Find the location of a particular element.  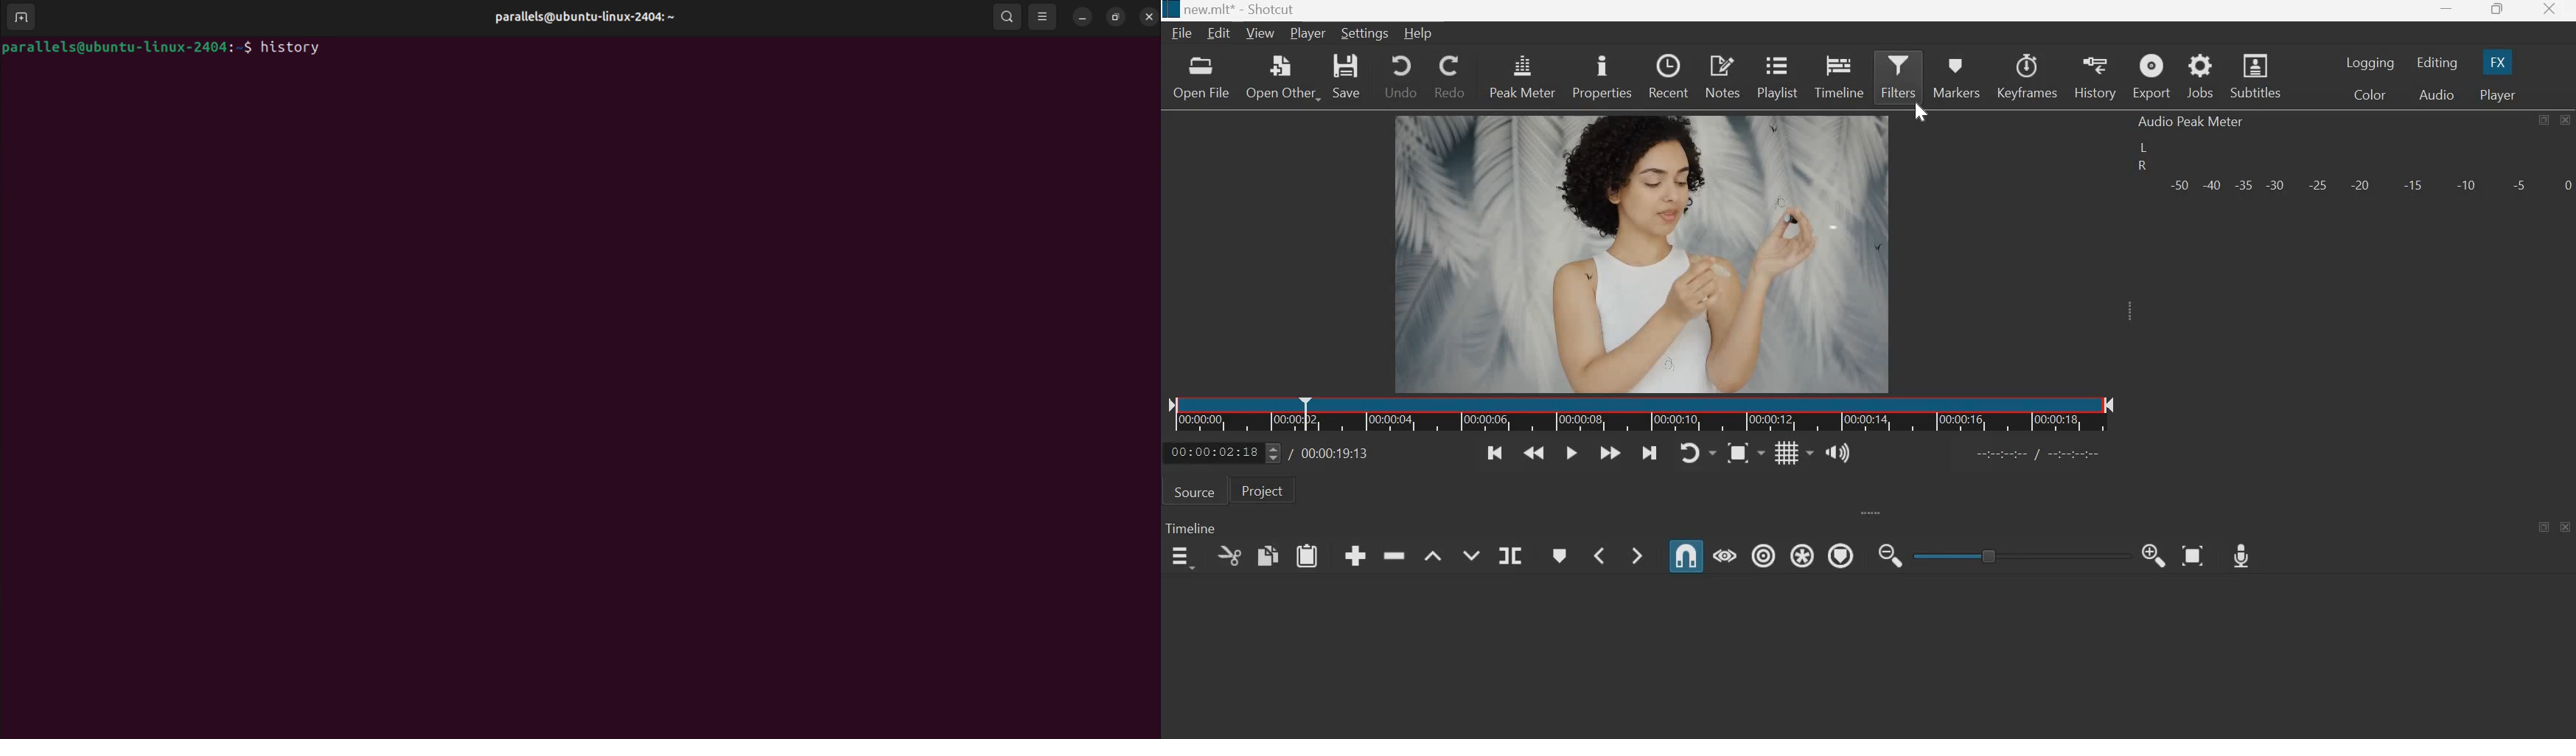

Player is located at coordinates (2499, 93).